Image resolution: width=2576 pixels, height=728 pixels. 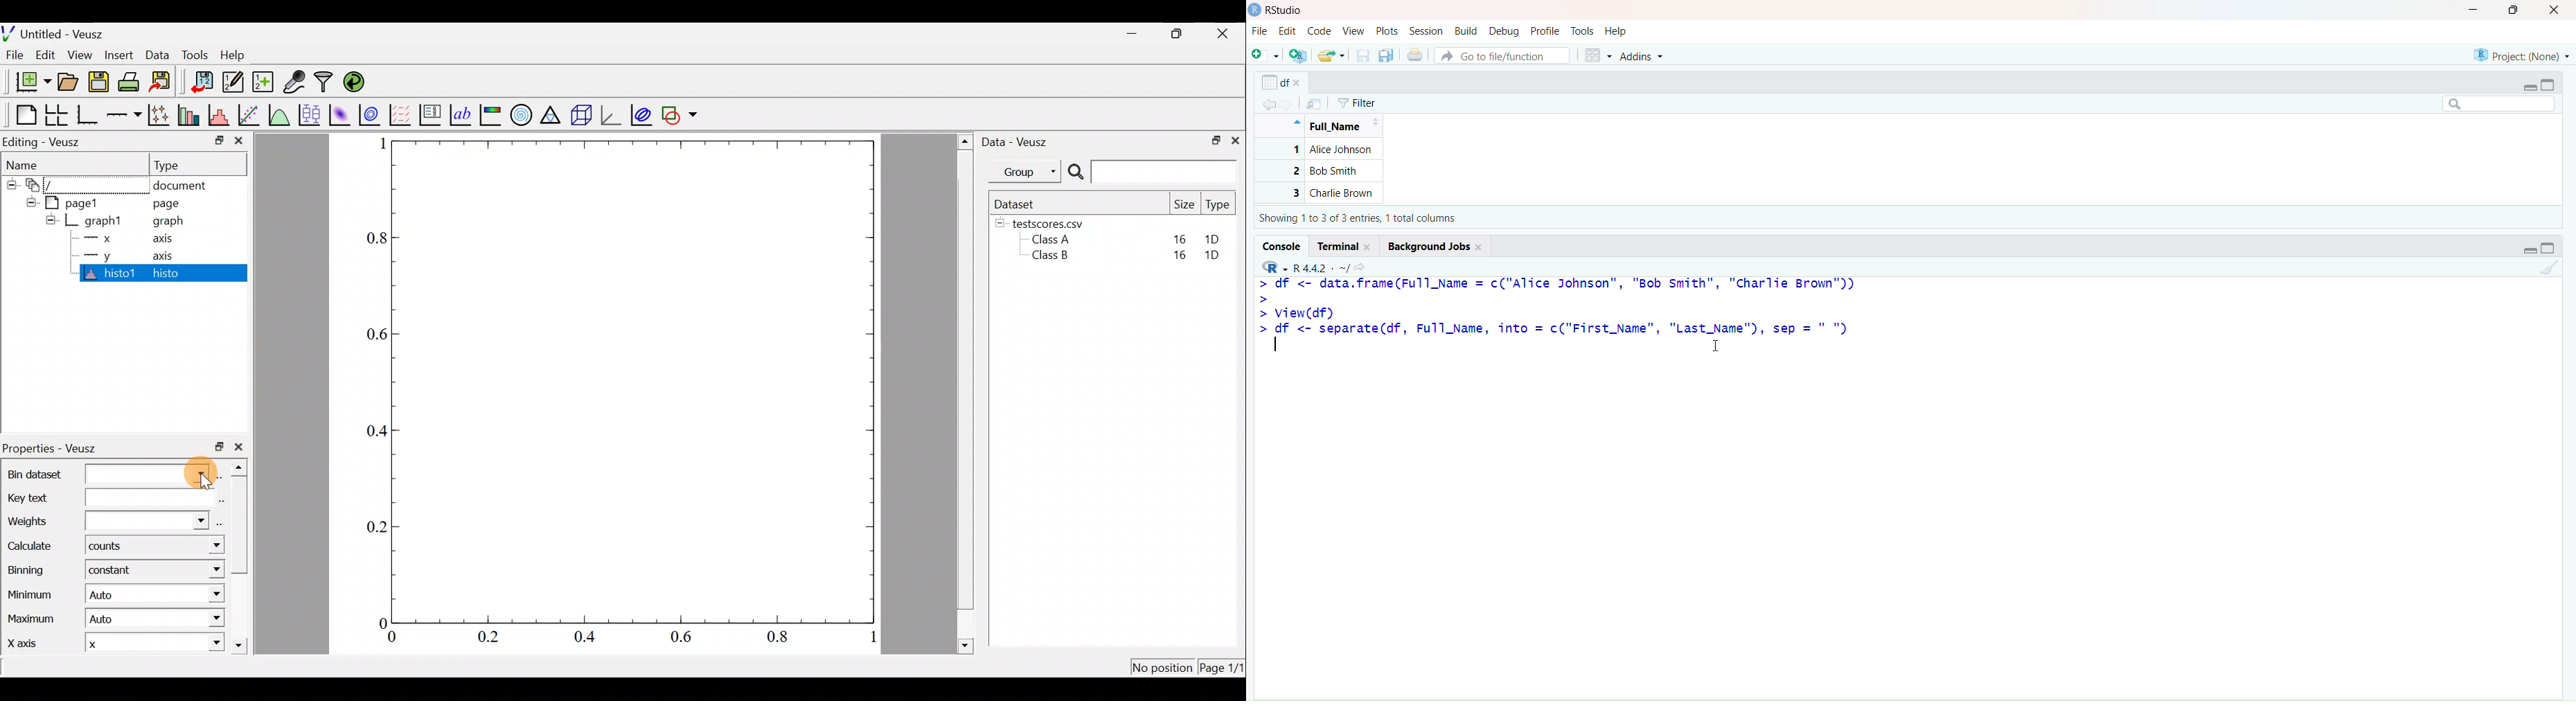 What do you see at coordinates (1162, 665) in the screenshot?
I see `No position` at bounding box center [1162, 665].